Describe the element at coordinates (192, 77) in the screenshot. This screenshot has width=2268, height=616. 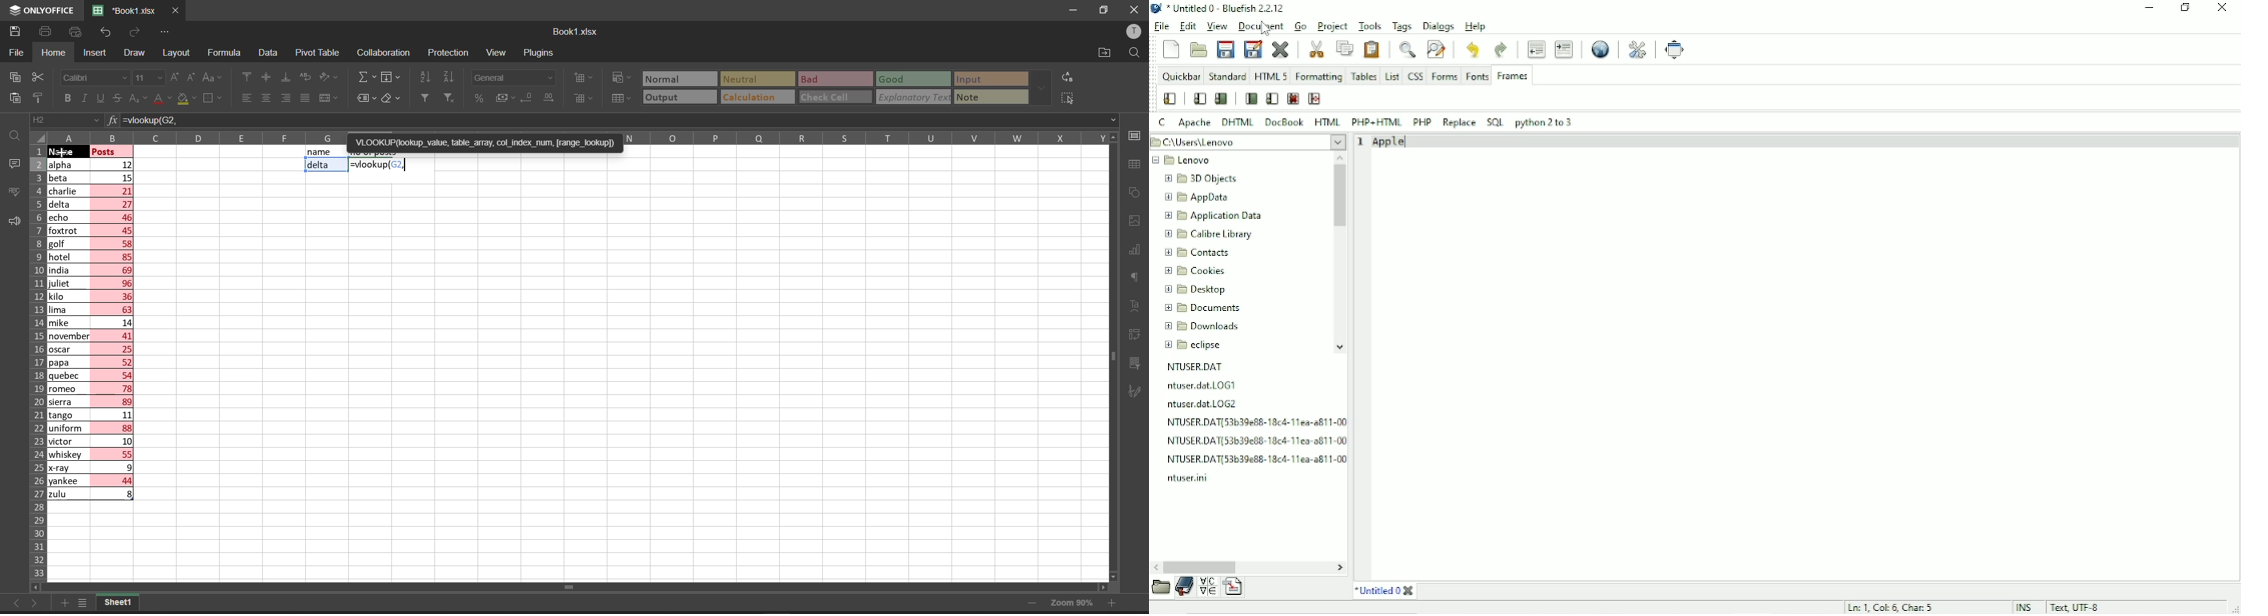
I see `decrement font size` at that location.